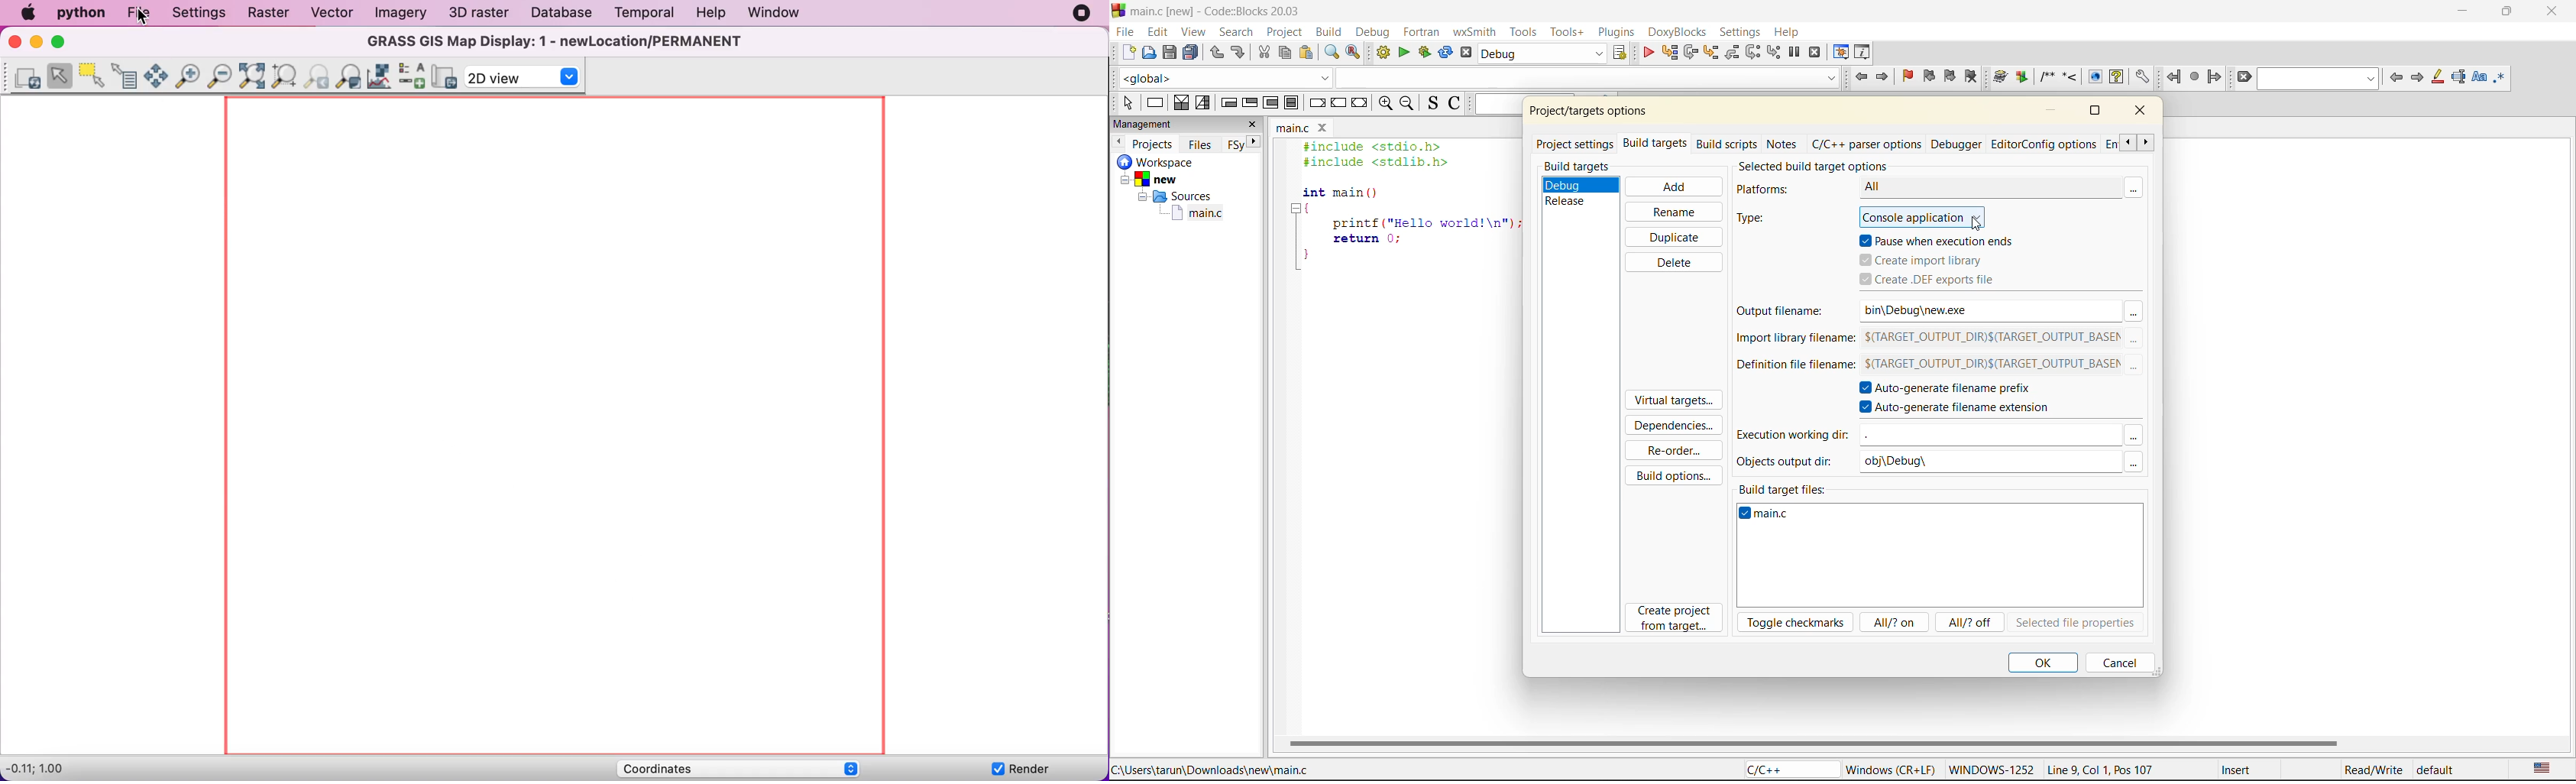 The width and height of the screenshot is (2576, 784). Describe the element at coordinates (1795, 53) in the screenshot. I see `break debugger` at that location.